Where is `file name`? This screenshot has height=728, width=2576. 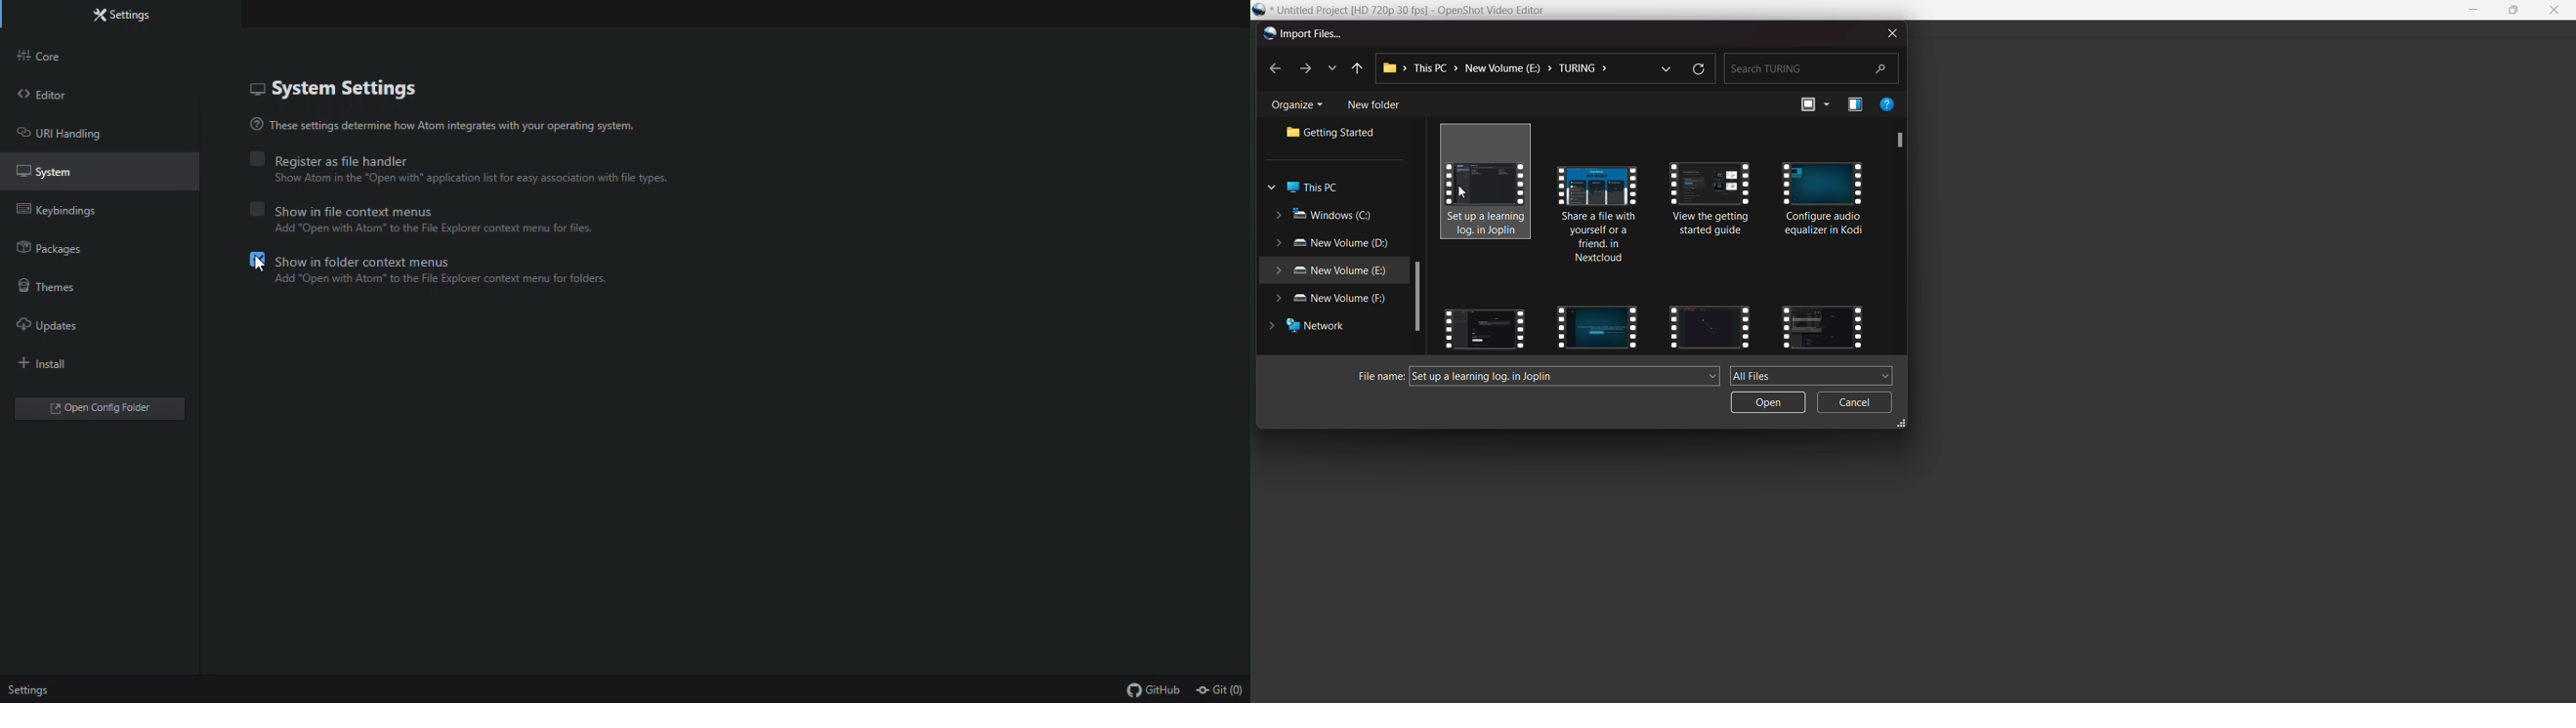 file name is located at coordinates (1375, 377).